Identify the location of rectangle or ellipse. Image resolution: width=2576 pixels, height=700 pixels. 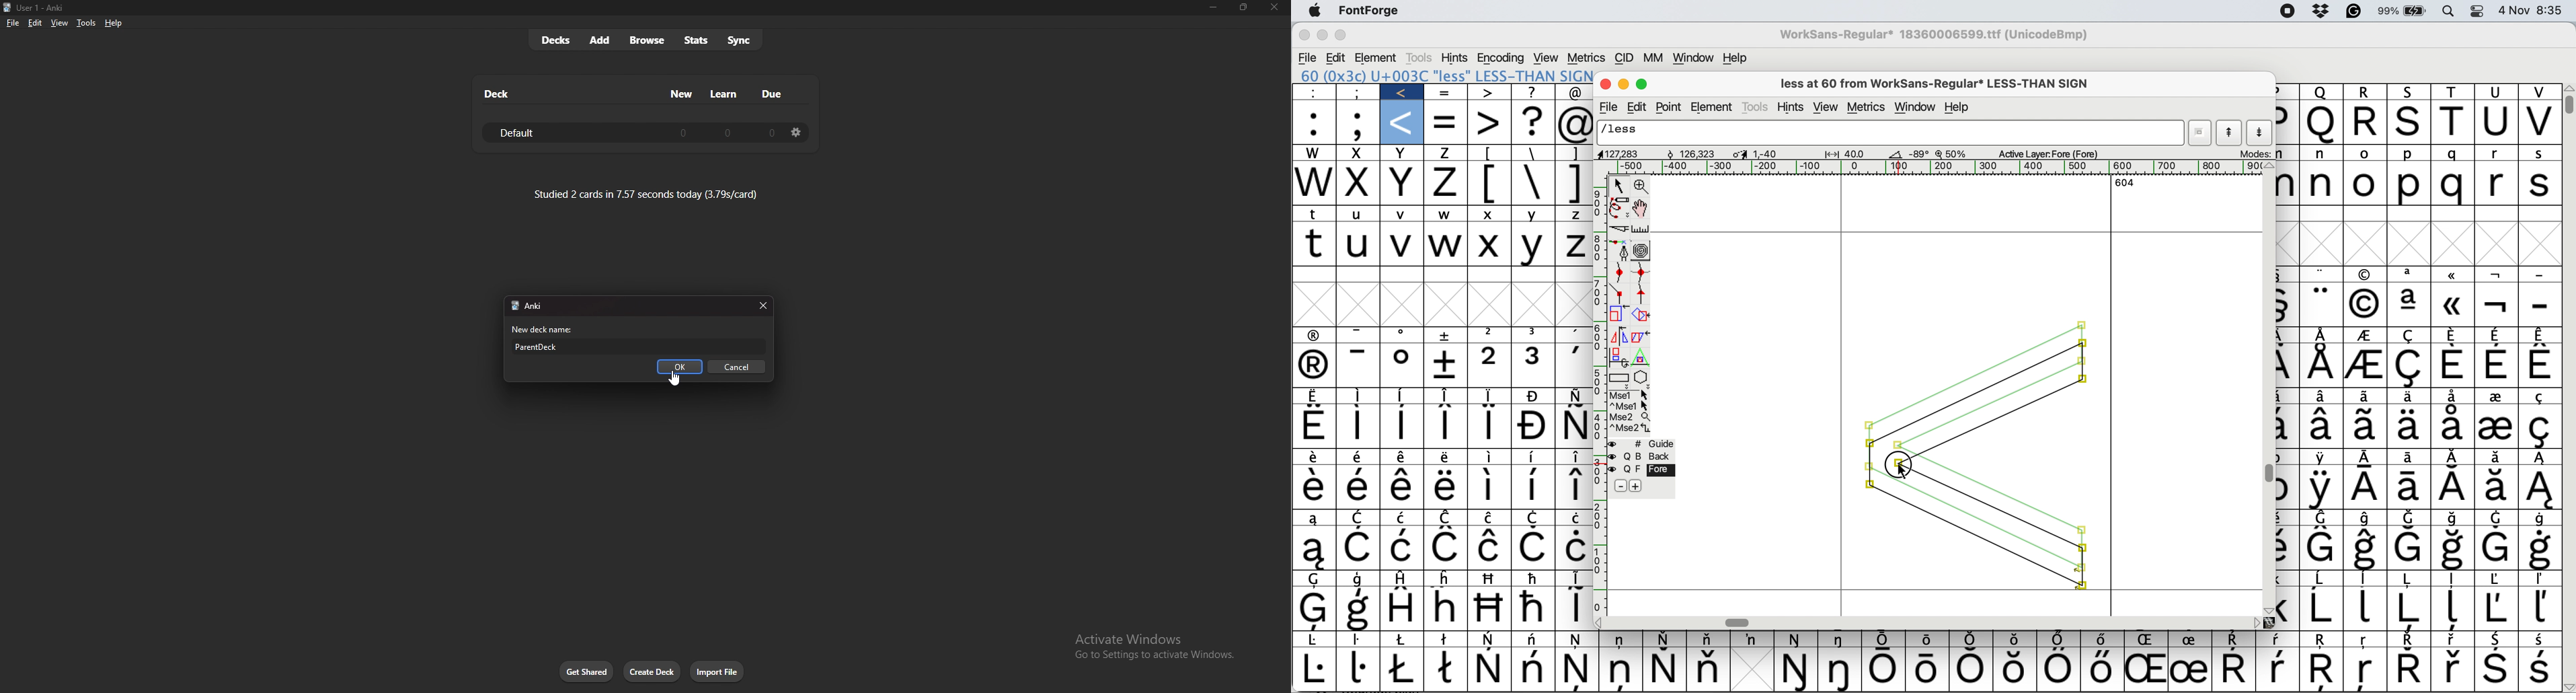
(1619, 377).